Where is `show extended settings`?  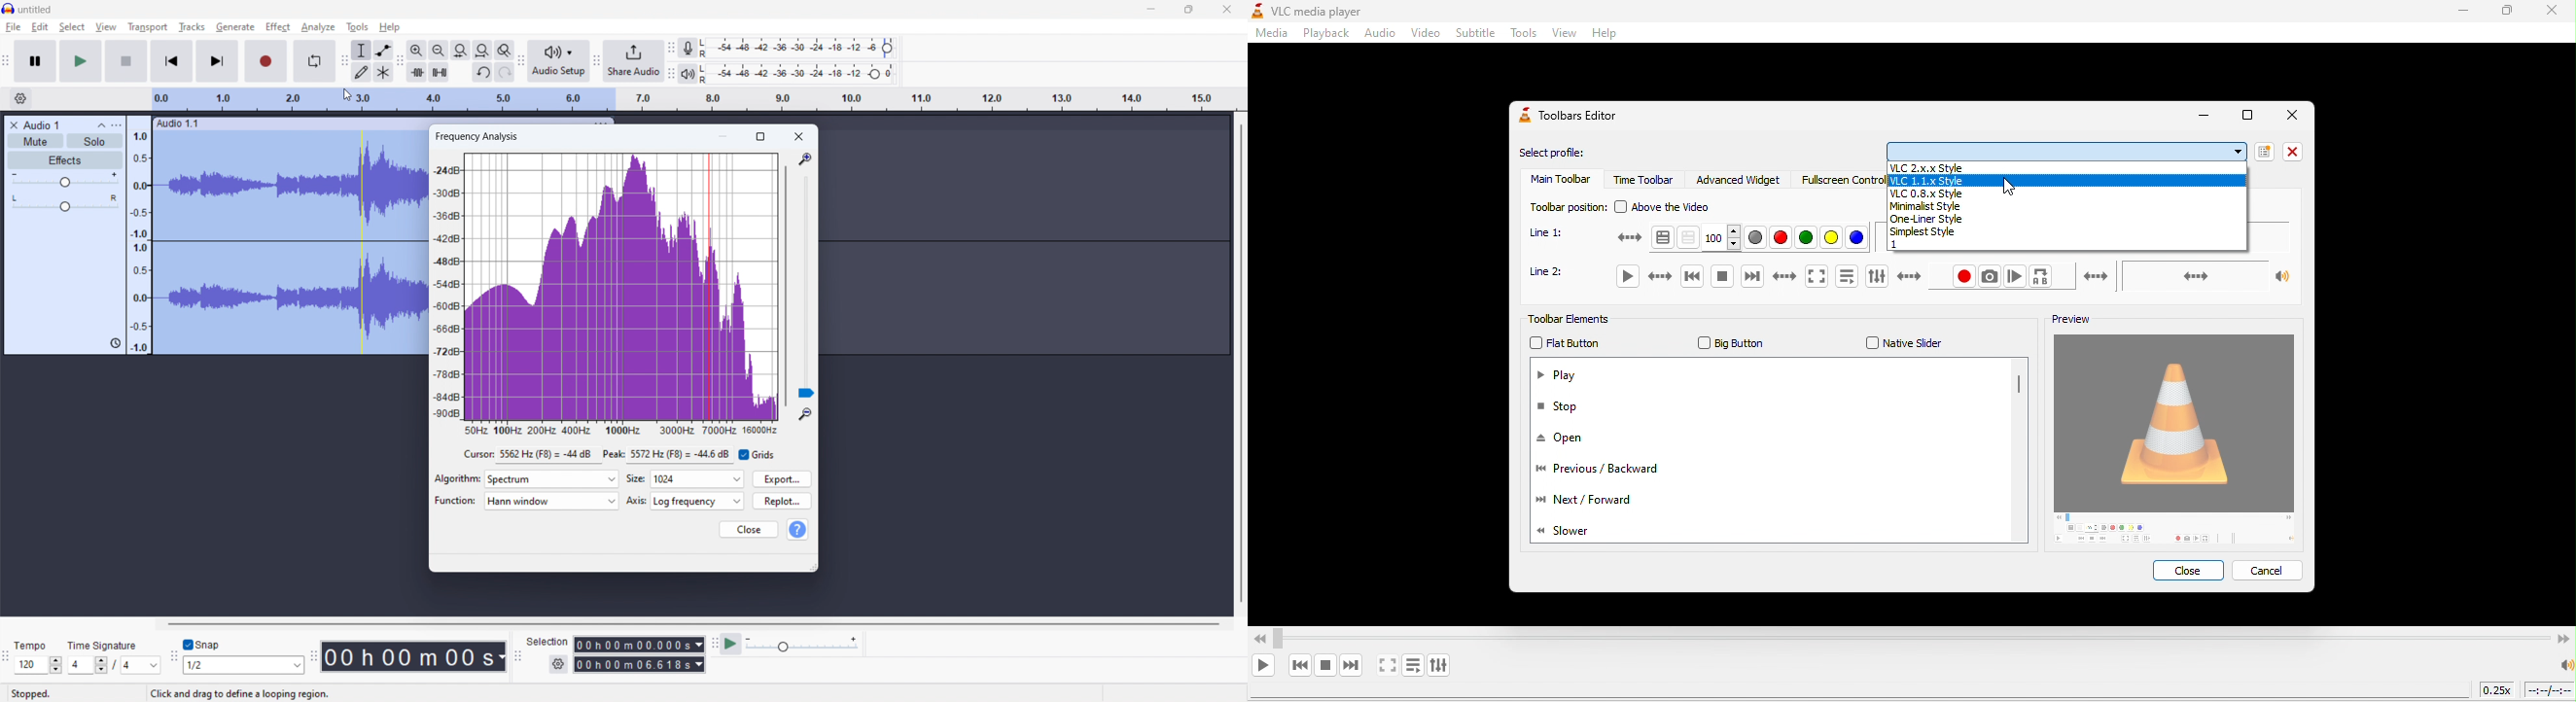
show extended settings is located at coordinates (1880, 277).